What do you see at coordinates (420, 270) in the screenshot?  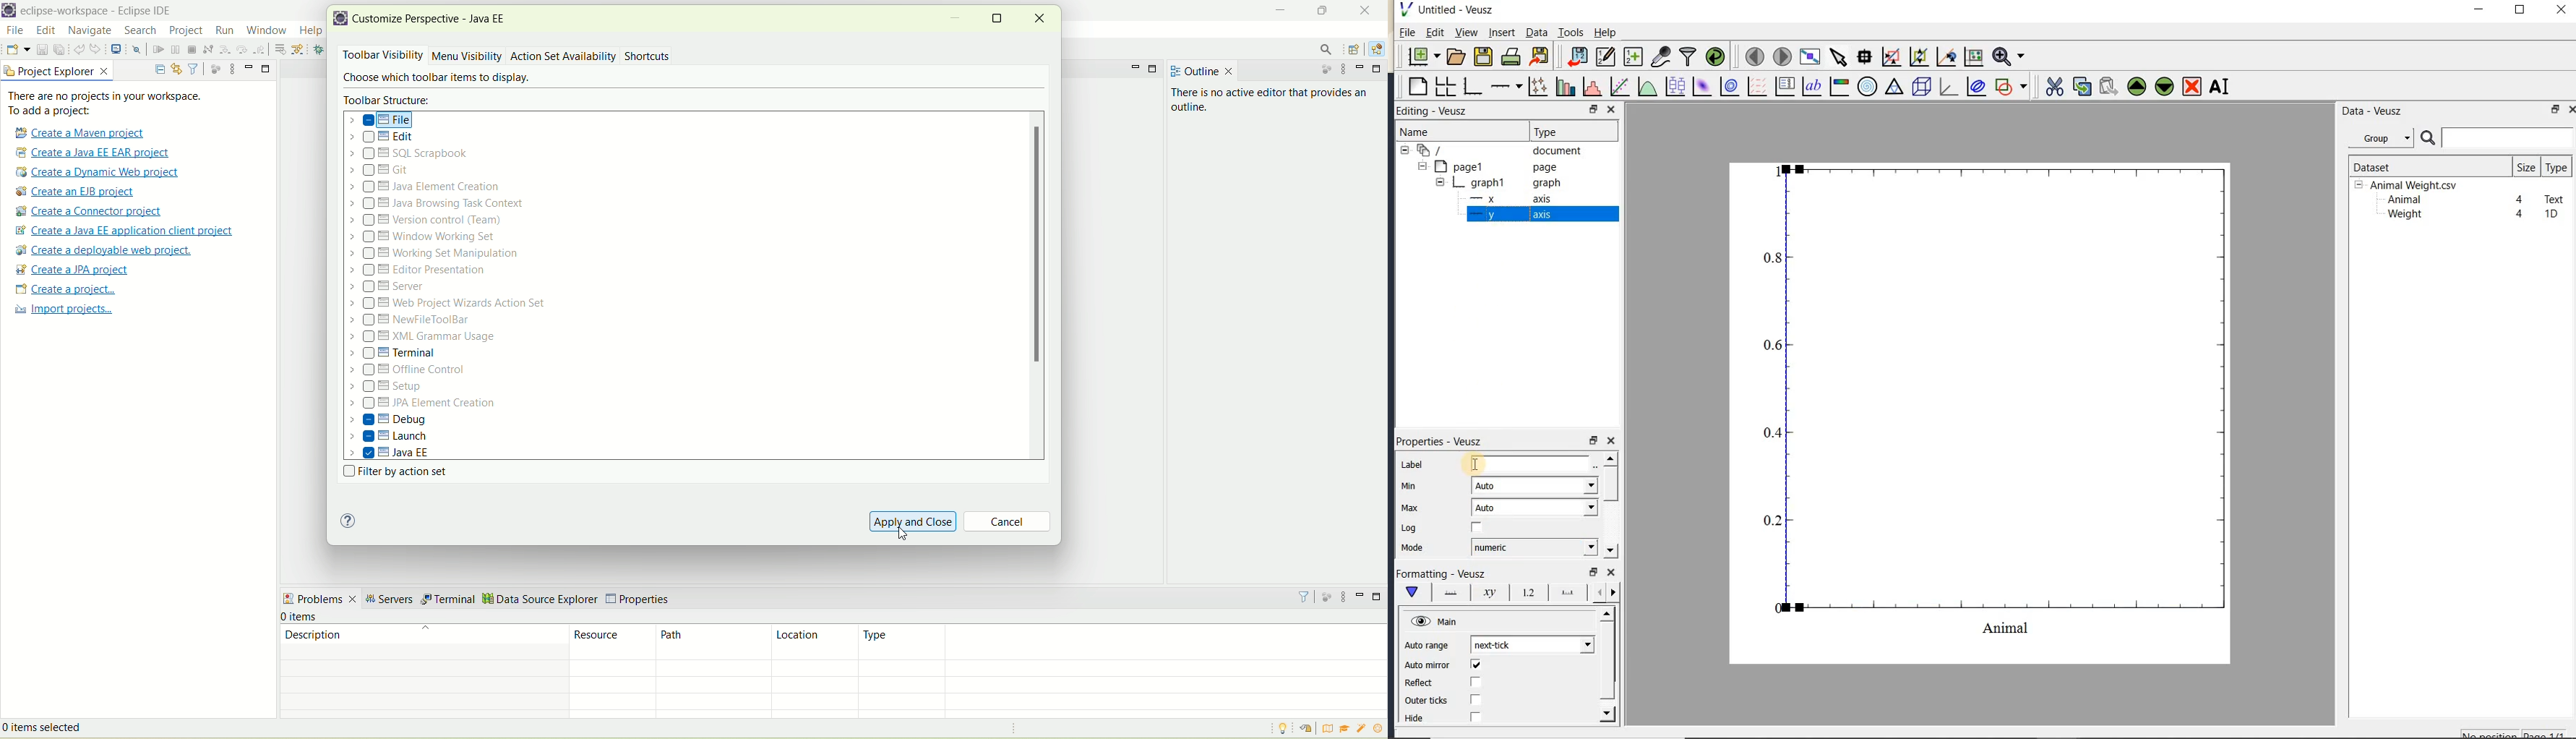 I see `editor presentation` at bounding box center [420, 270].